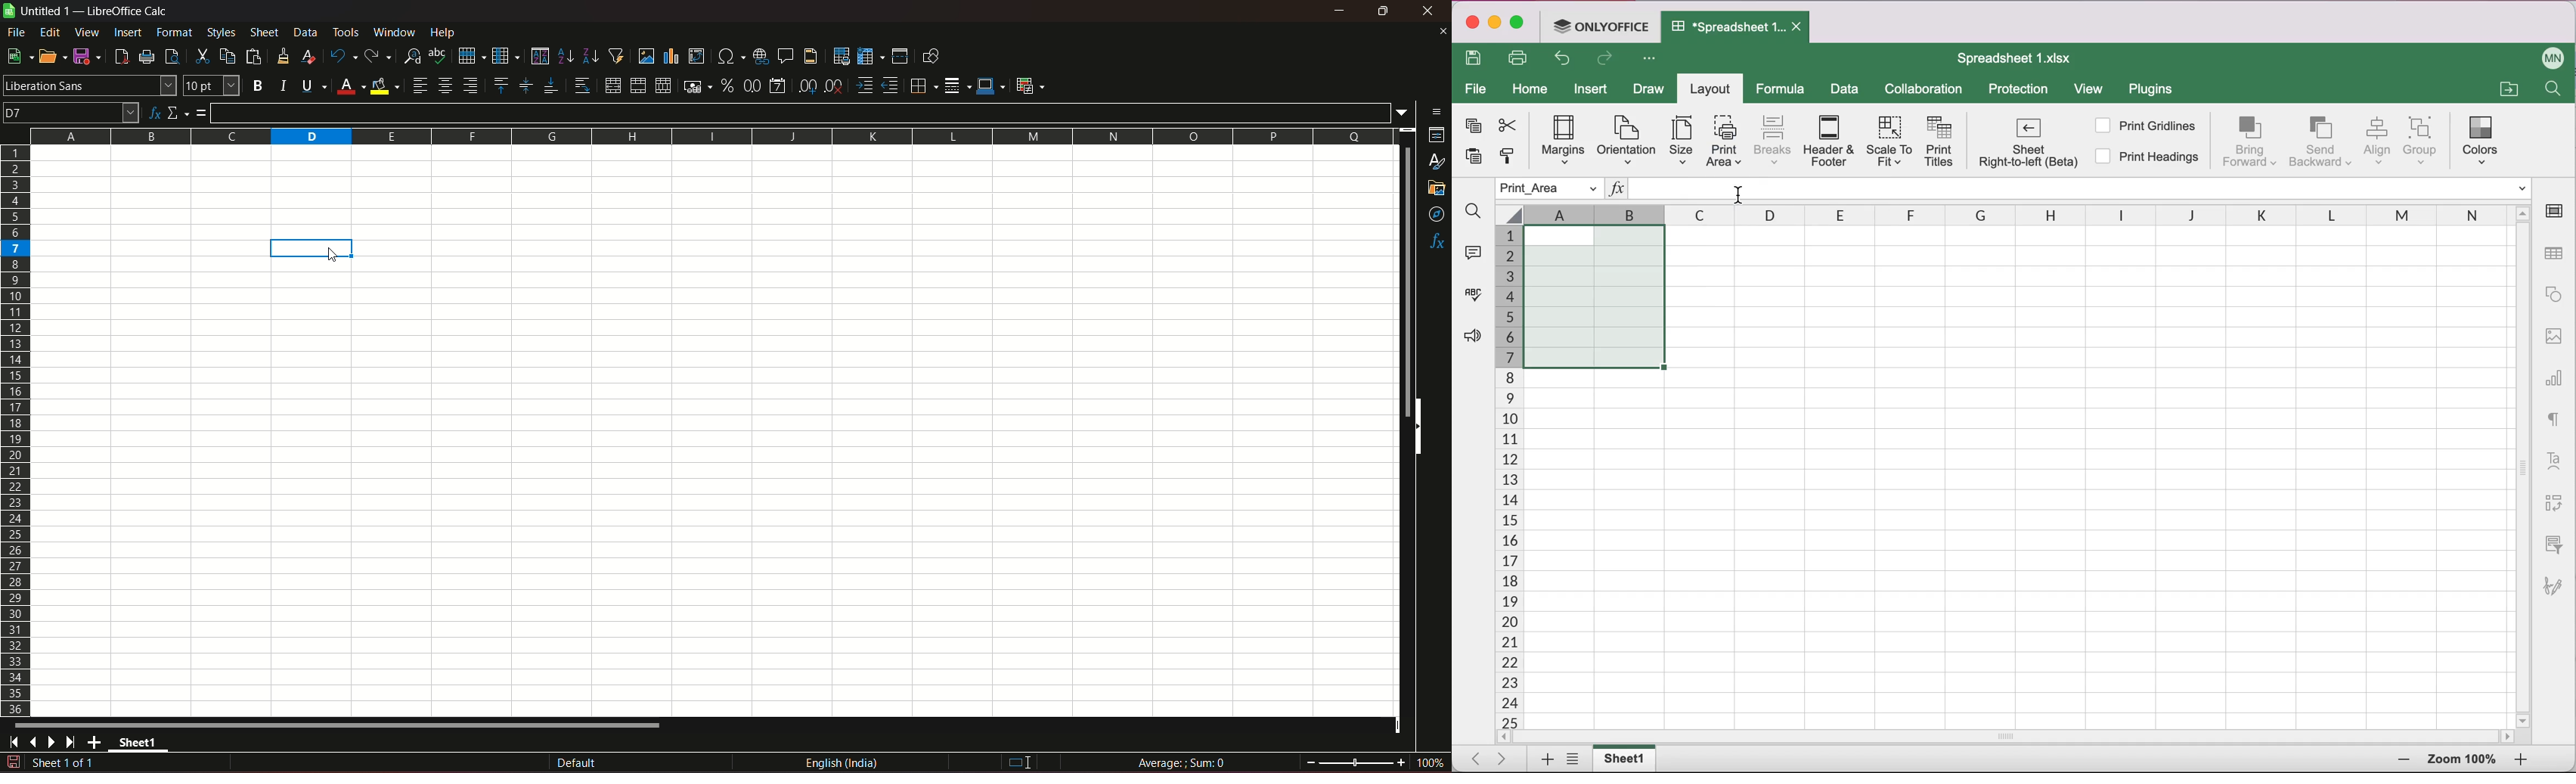 The image size is (2576, 784). Describe the element at coordinates (890, 85) in the screenshot. I see `decrease indent` at that location.